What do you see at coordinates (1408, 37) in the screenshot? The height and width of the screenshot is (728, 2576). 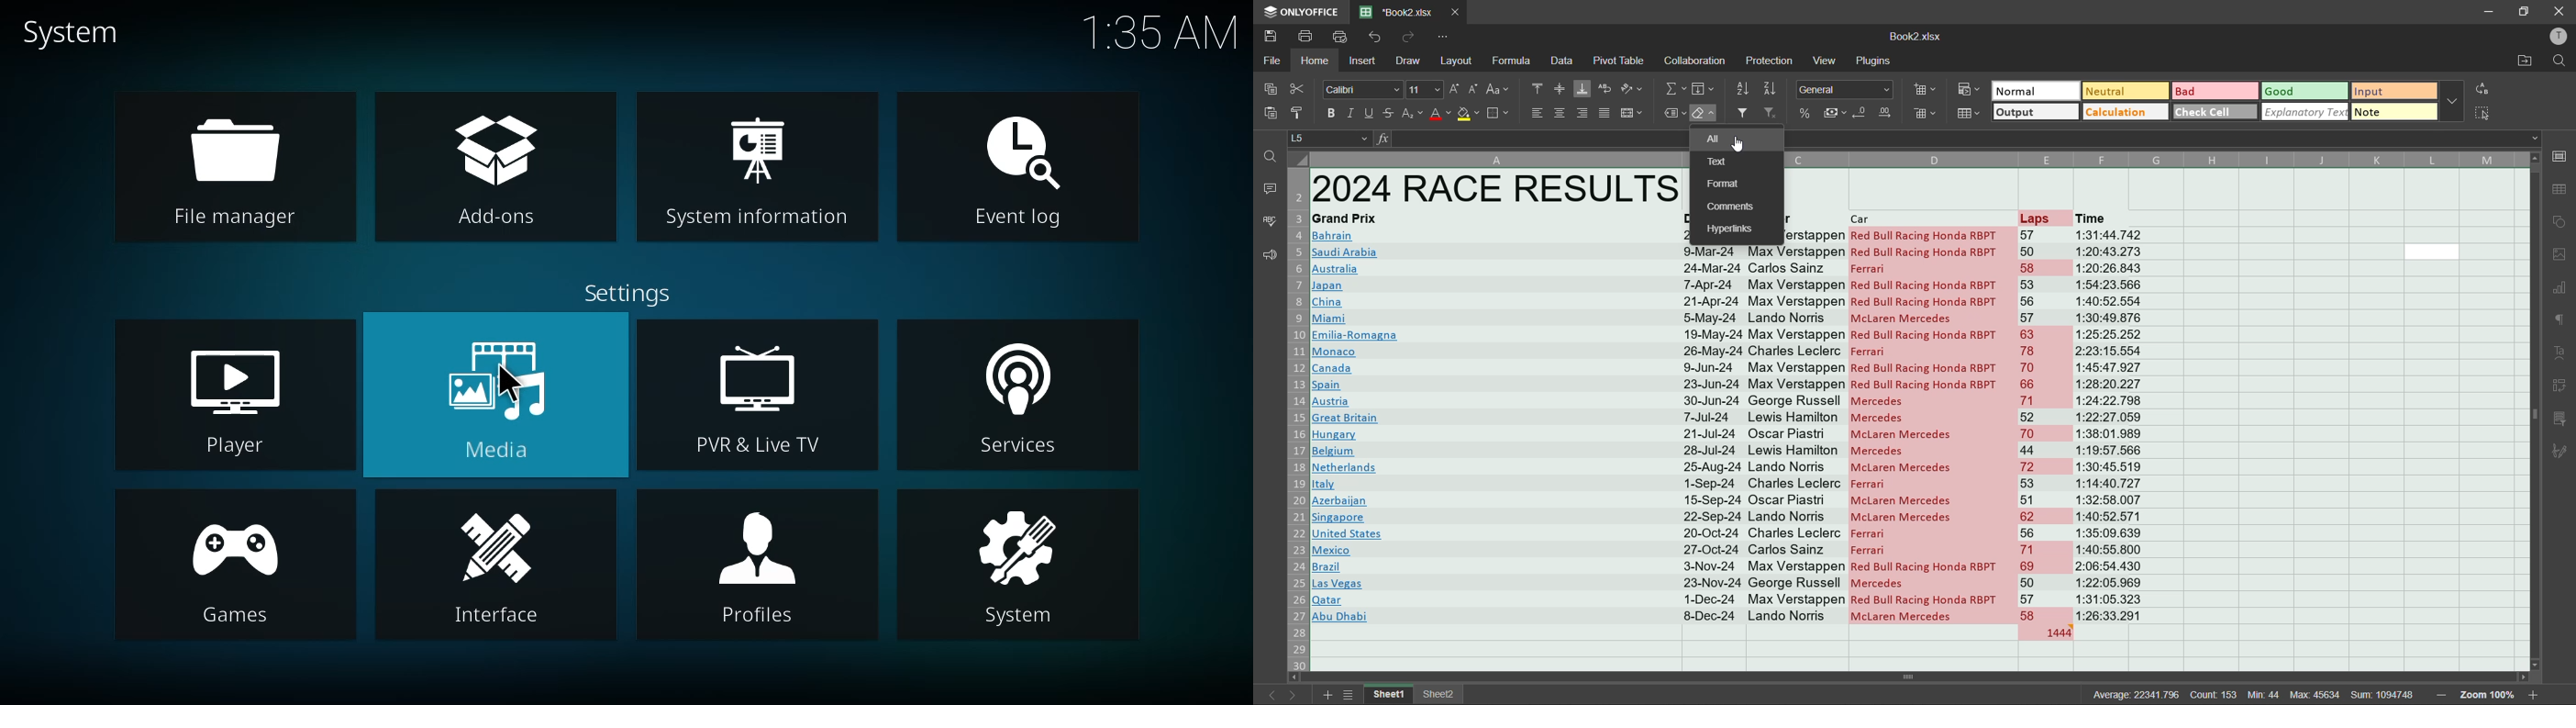 I see `redo` at bounding box center [1408, 37].